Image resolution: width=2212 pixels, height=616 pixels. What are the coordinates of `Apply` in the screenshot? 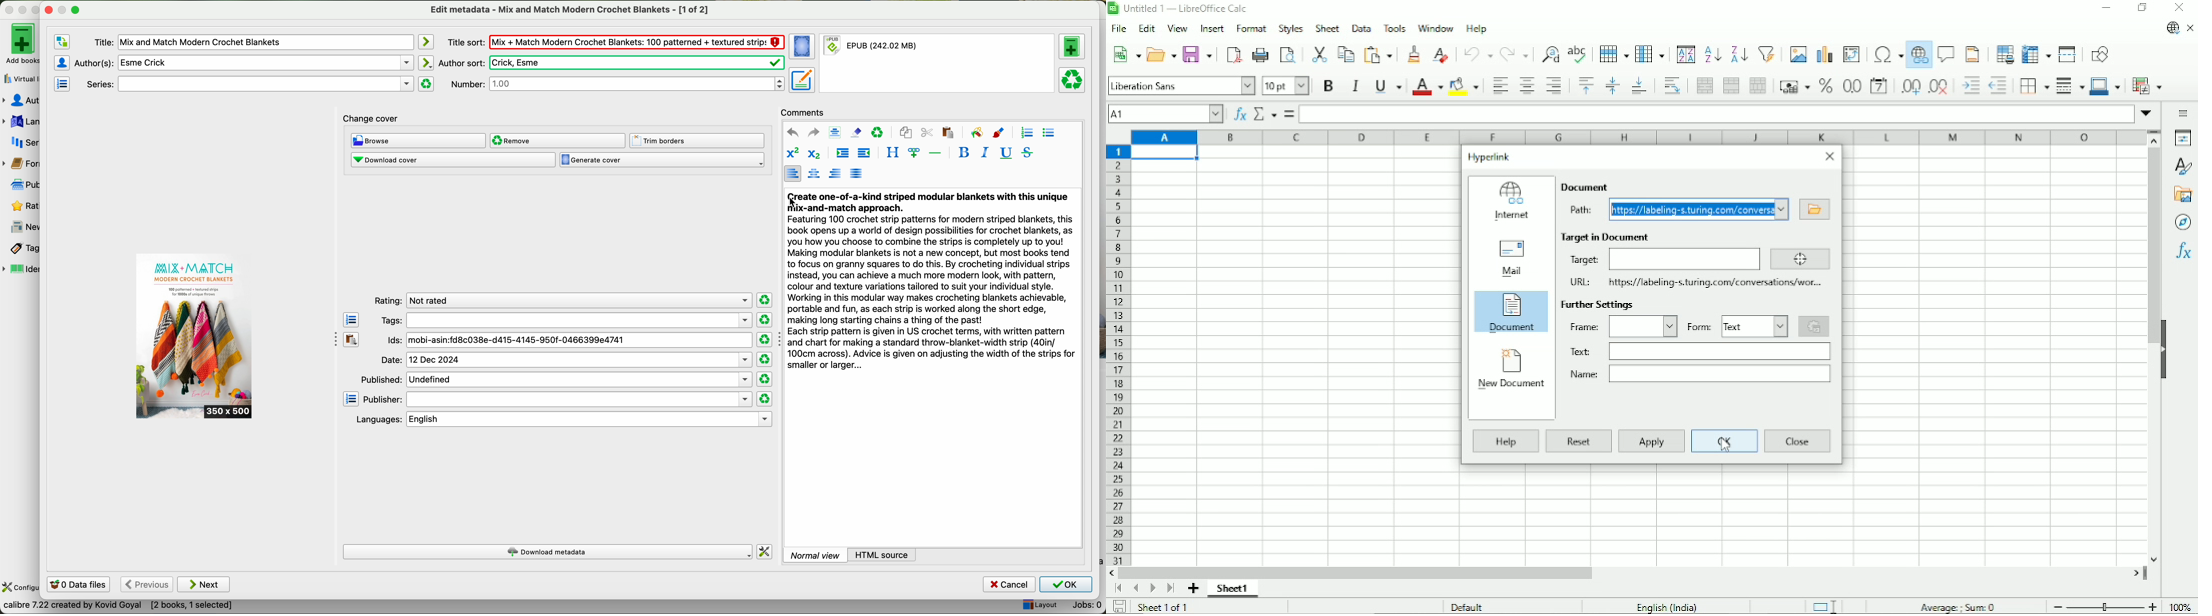 It's located at (1652, 441).